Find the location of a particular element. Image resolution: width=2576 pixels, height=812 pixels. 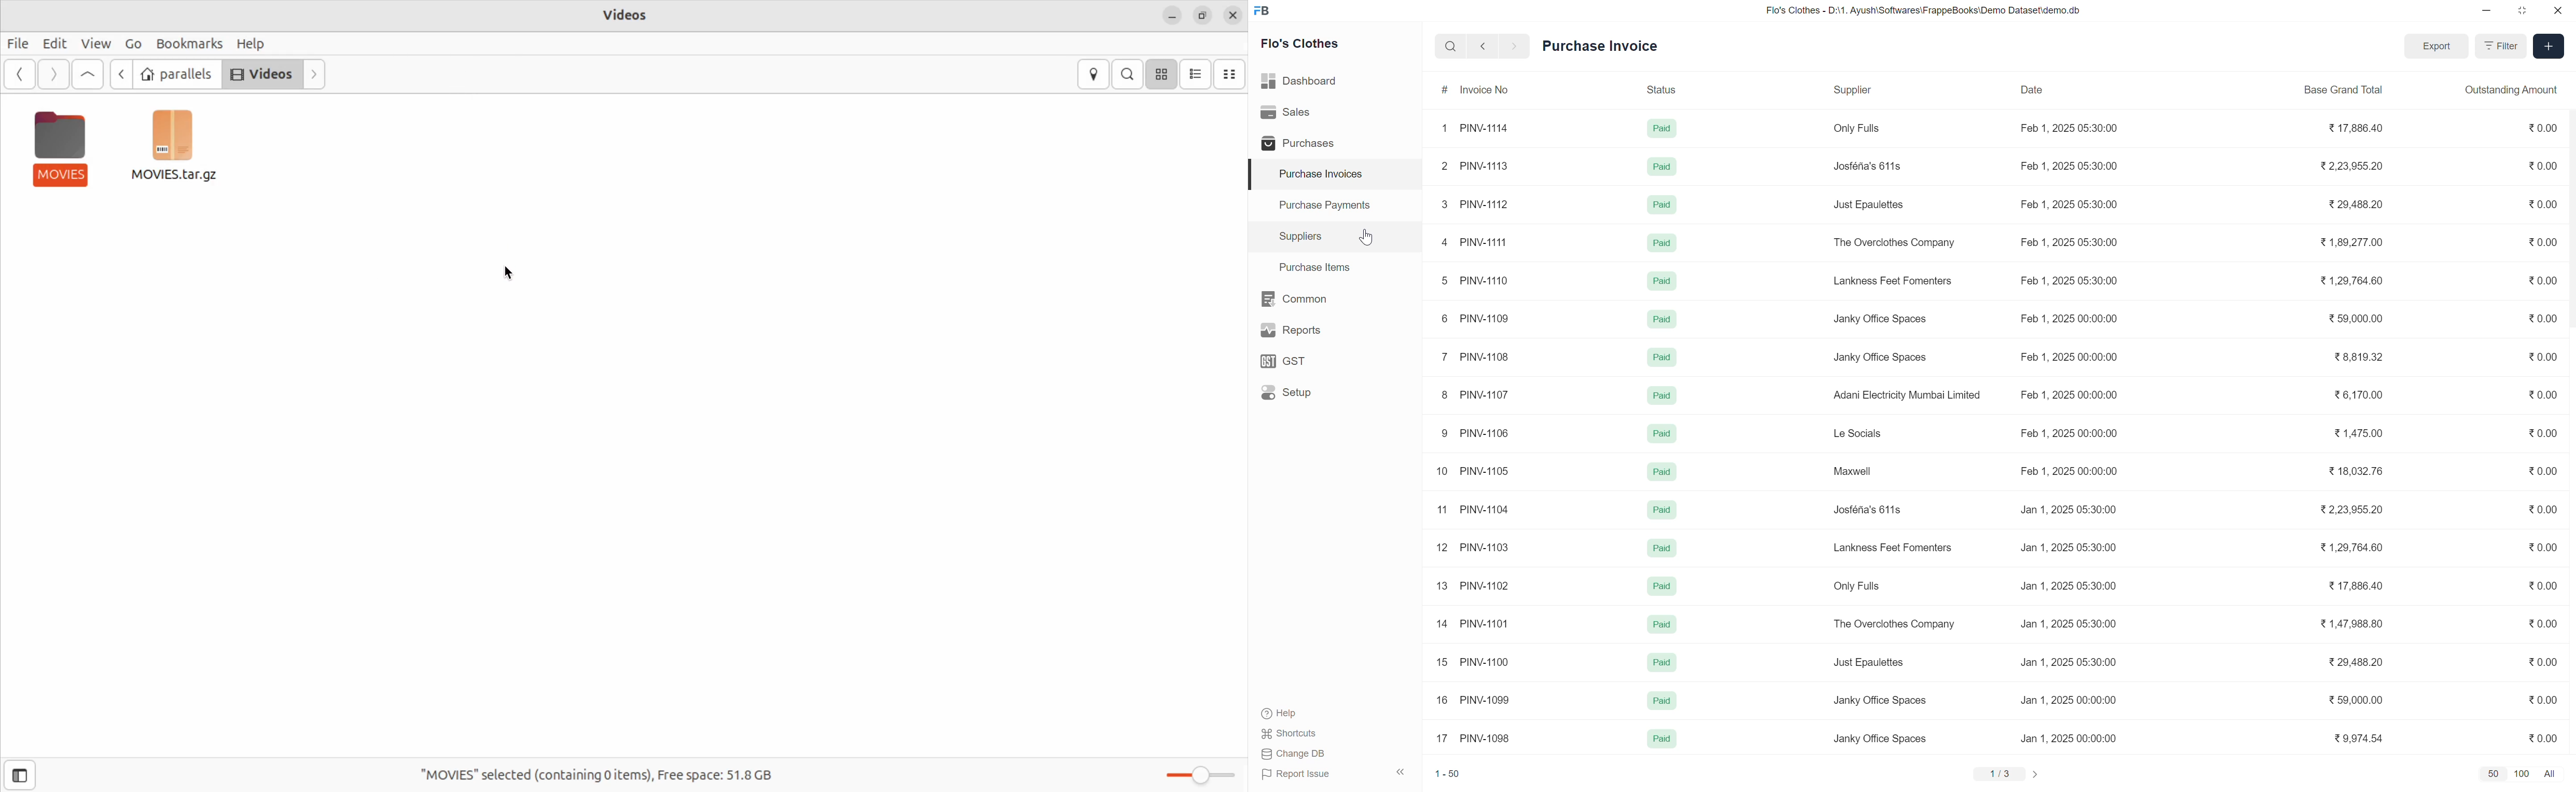

Just Epaulettes is located at coordinates (1869, 204).